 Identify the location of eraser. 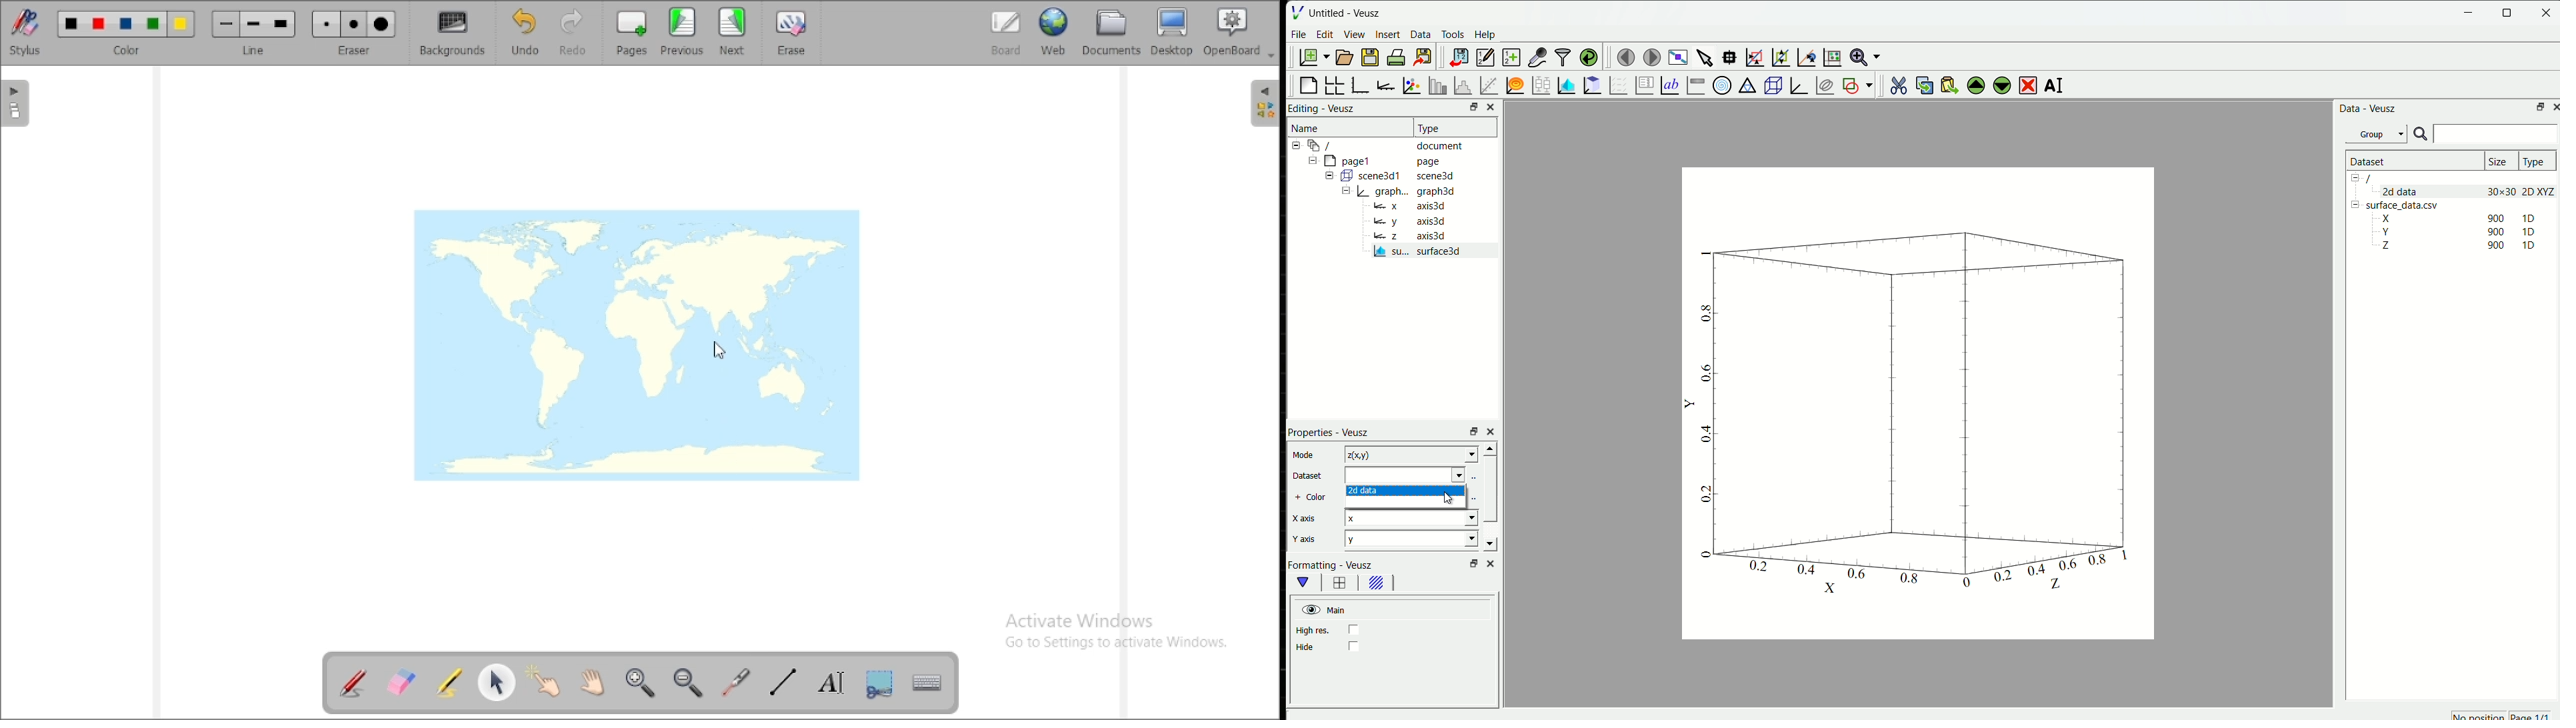
(354, 33).